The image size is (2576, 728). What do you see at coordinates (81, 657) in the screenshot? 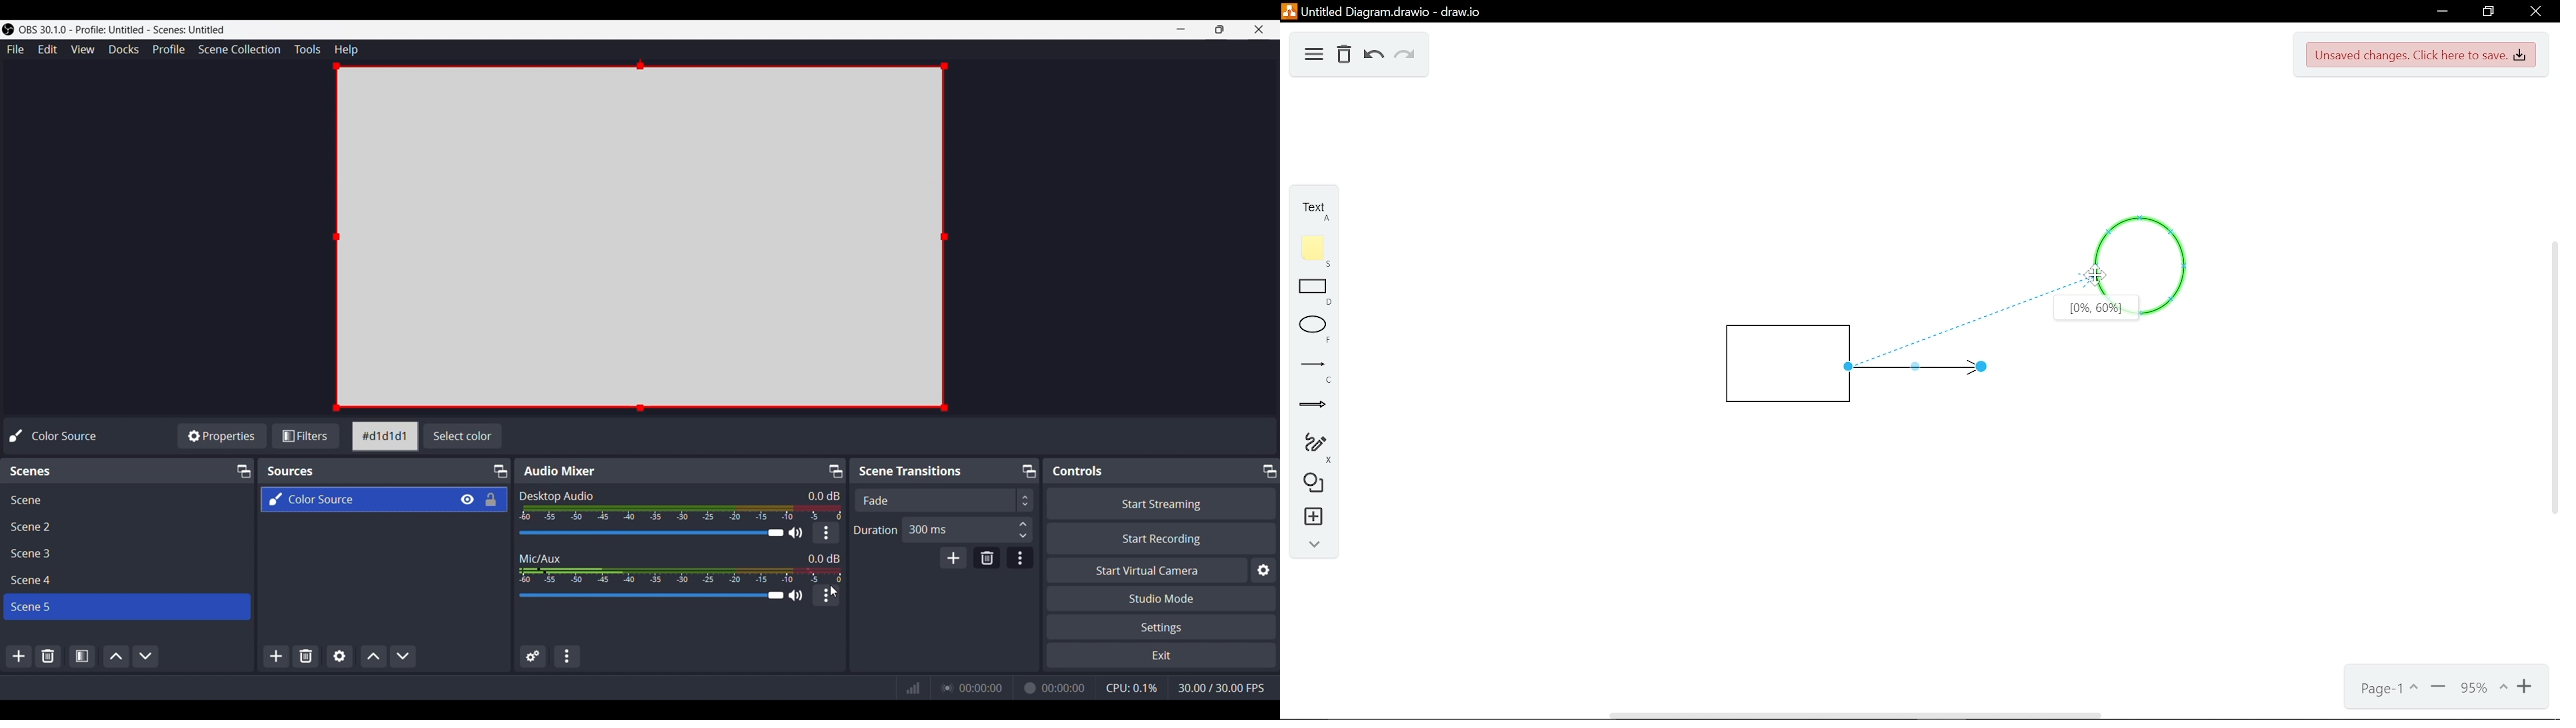
I see `Open Scene Properties` at bounding box center [81, 657].